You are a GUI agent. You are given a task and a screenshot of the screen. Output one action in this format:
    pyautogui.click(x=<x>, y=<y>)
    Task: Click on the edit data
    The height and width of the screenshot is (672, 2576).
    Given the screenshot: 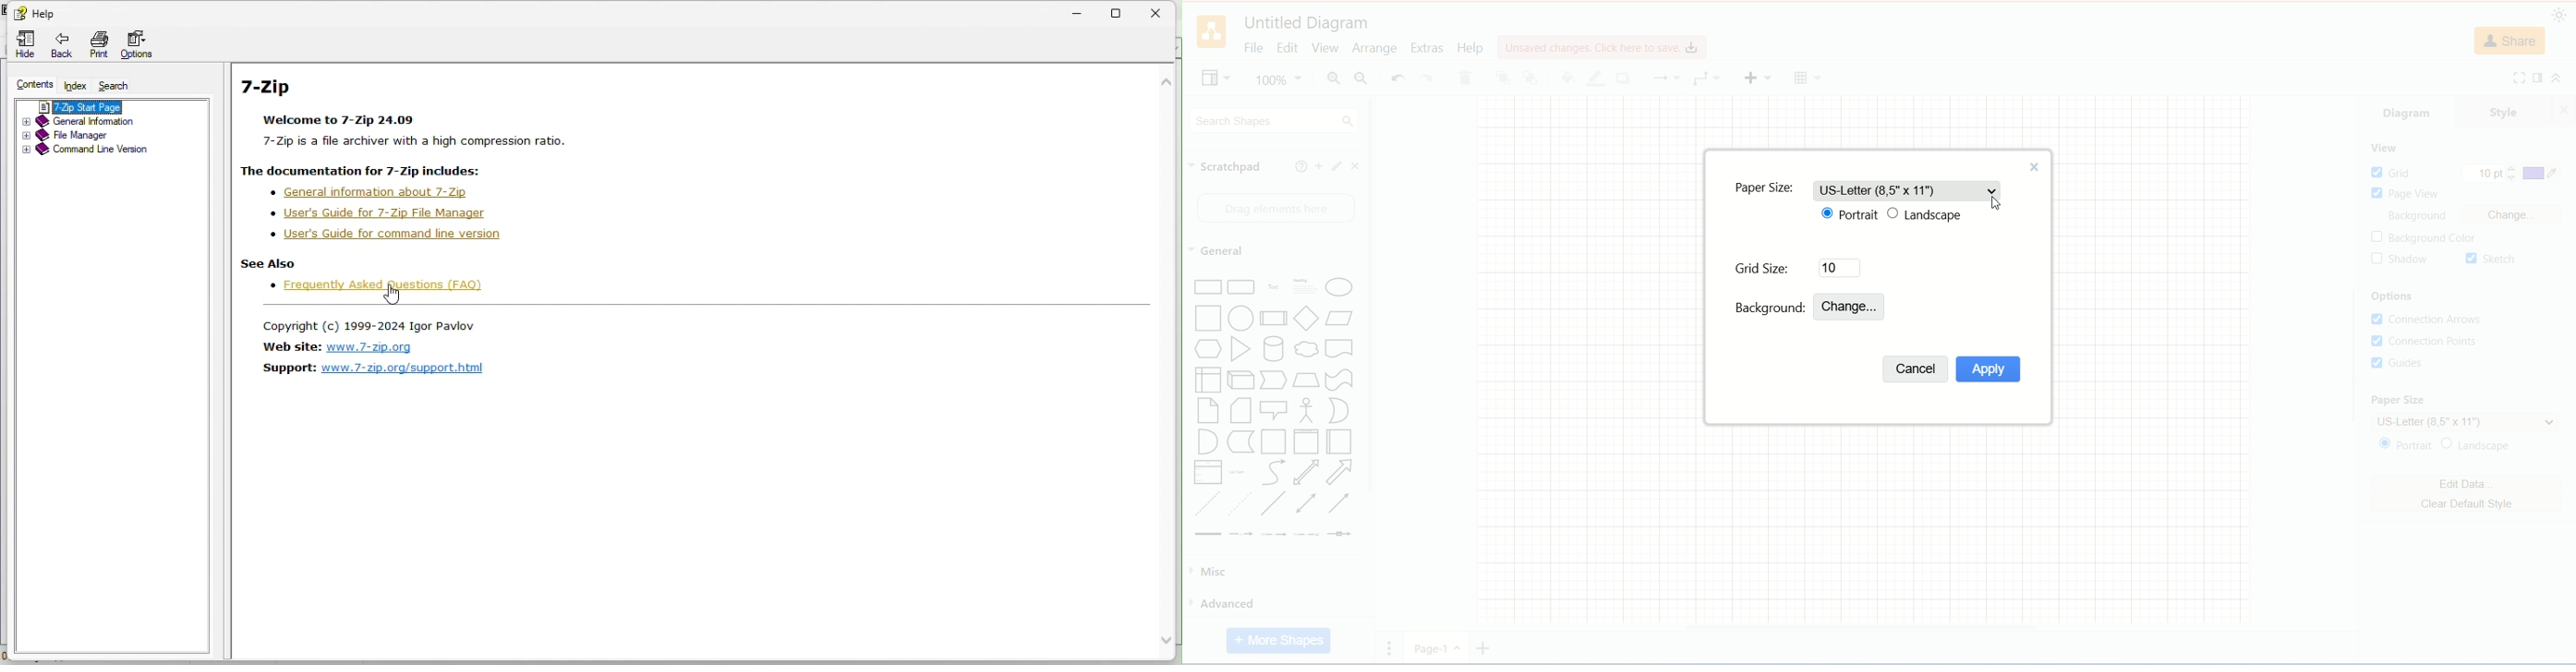 What is the action you would take?
    pyautogui.click(x=2466, y=486)
    